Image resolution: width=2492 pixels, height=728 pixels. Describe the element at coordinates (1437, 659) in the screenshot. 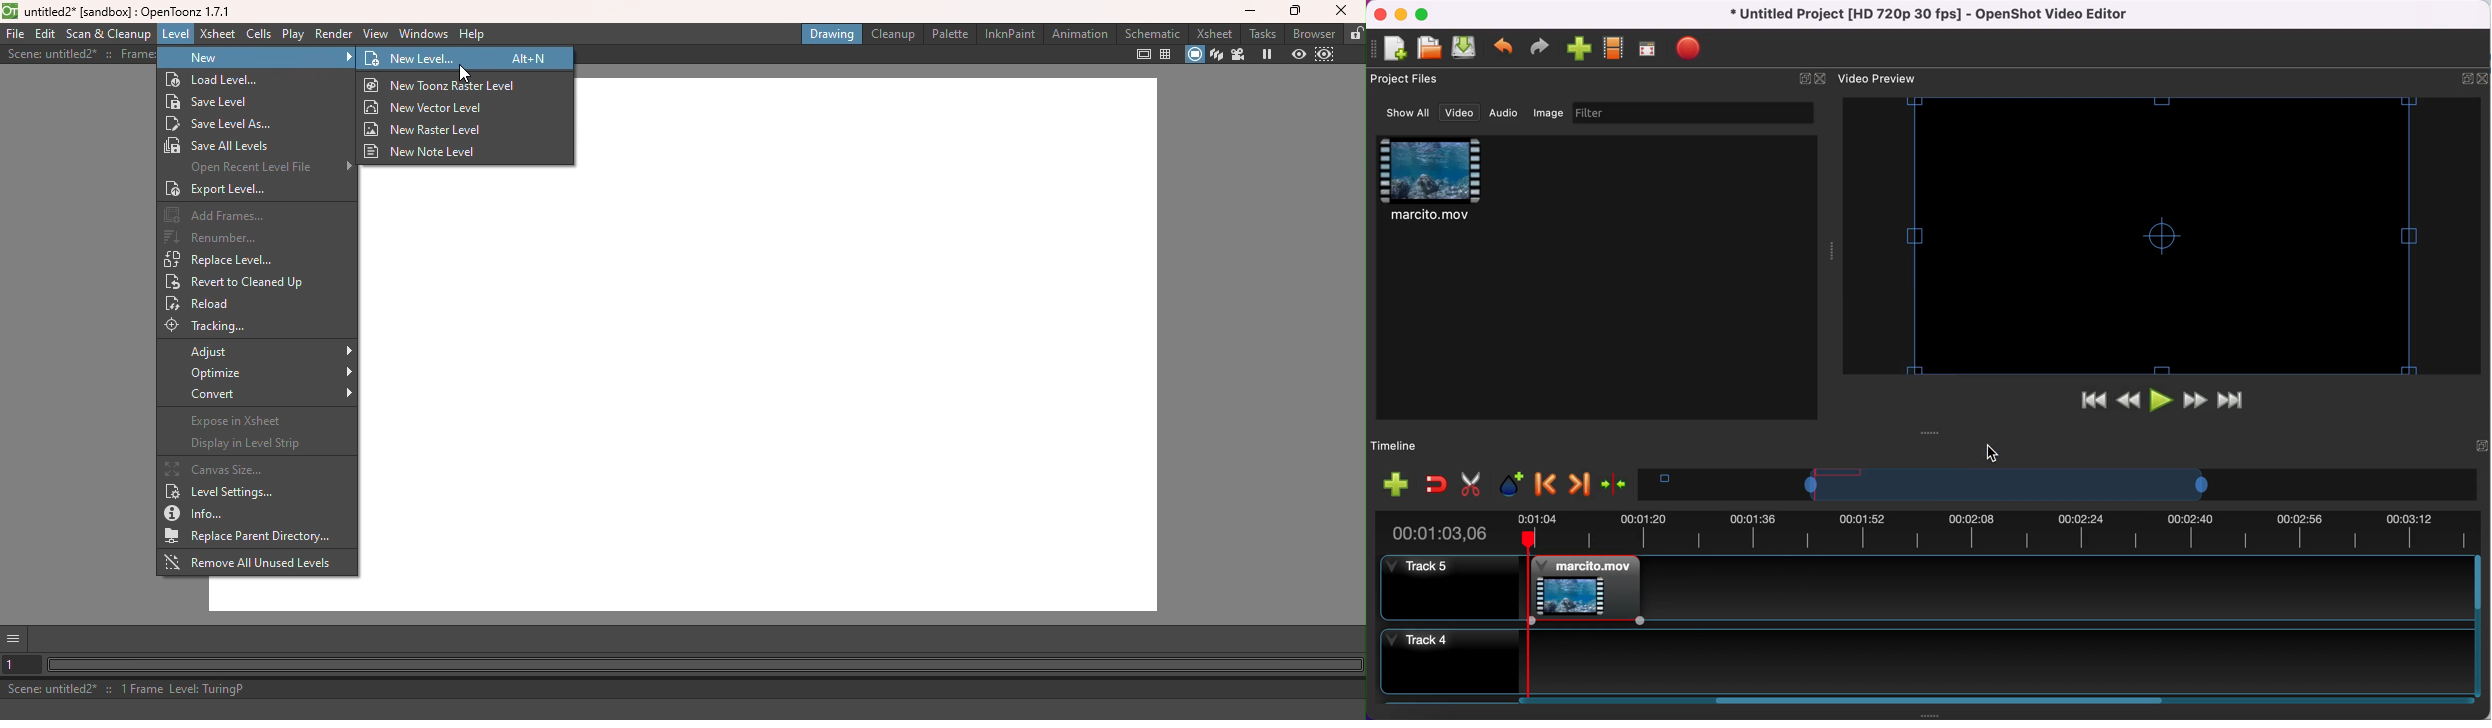

I see `track 4` at that location.